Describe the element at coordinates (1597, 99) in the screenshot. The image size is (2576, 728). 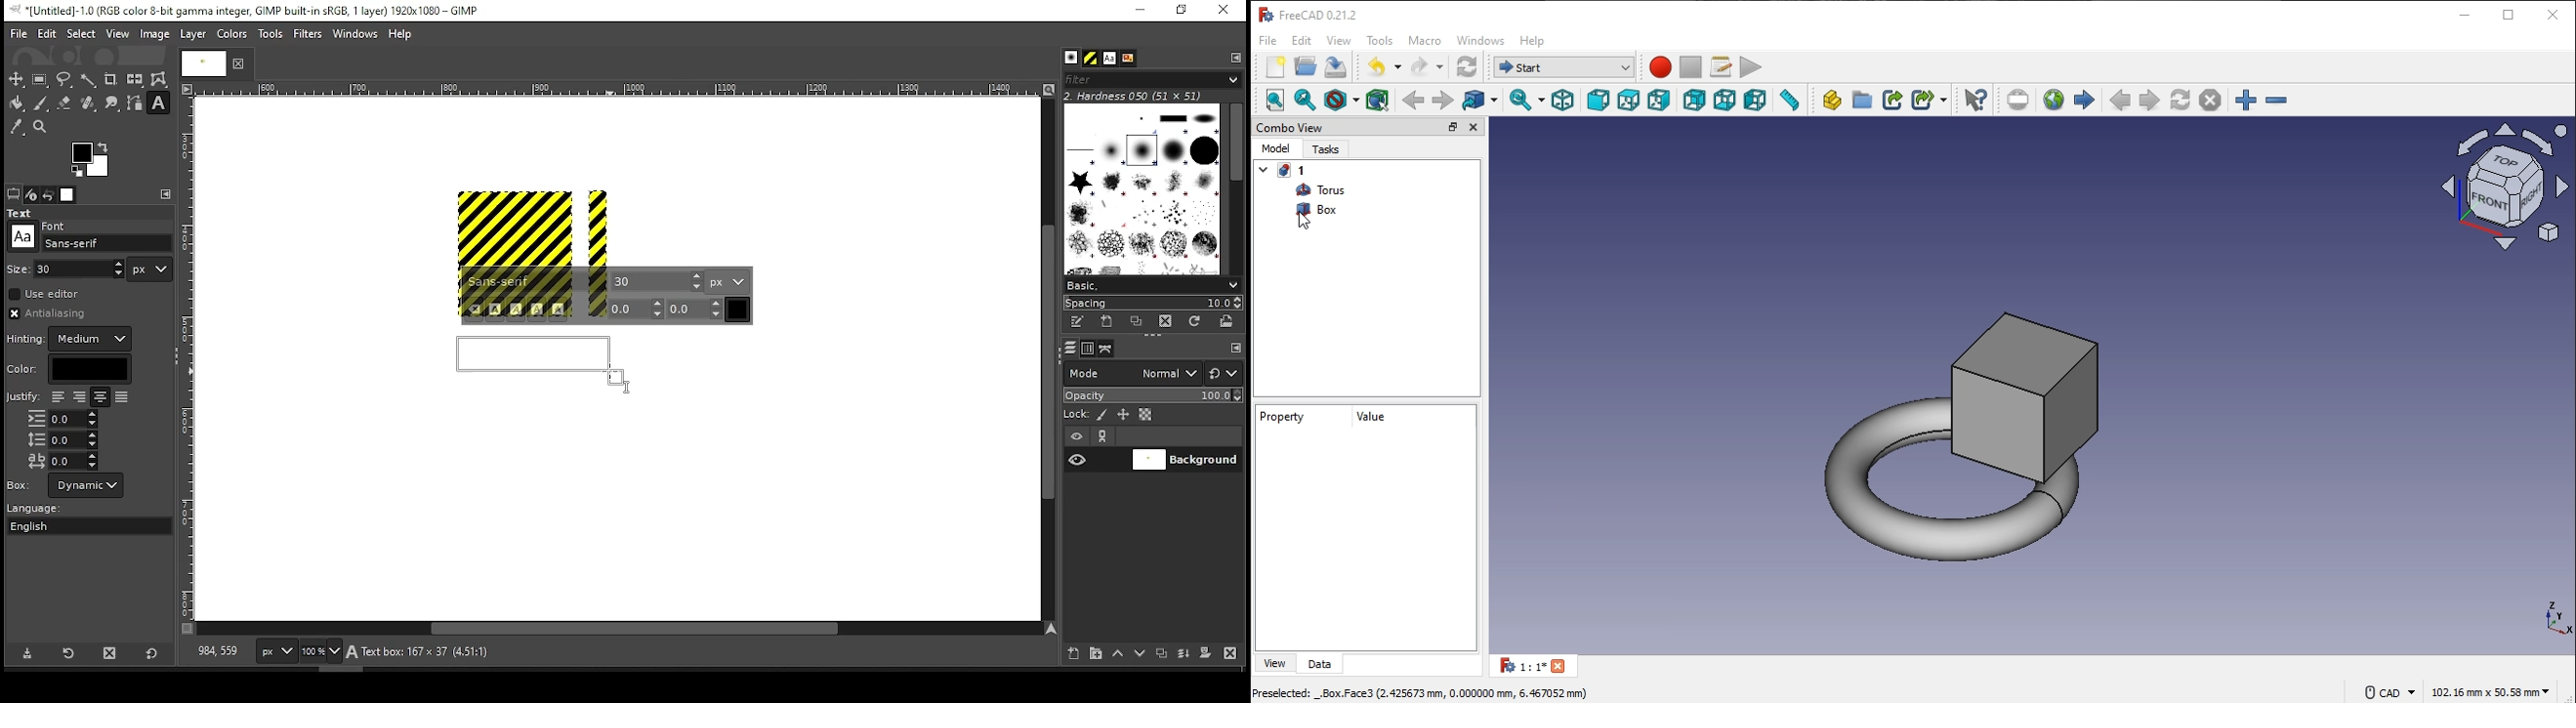
I see `front` at that location.